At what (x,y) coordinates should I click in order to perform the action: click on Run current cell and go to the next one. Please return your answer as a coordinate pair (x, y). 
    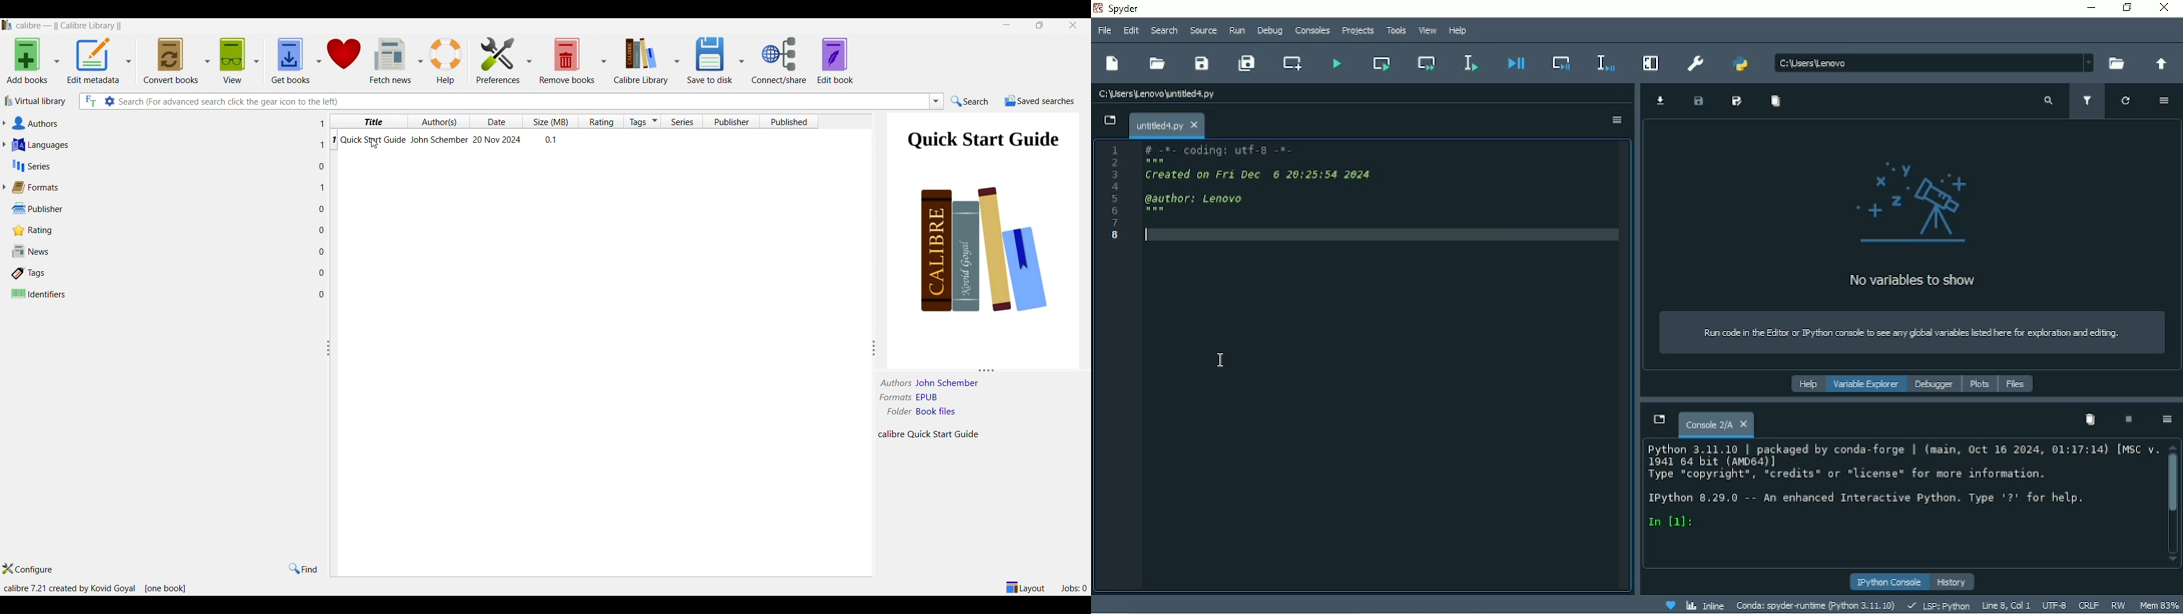
    Looking at the image, I should click on (1425, 61).